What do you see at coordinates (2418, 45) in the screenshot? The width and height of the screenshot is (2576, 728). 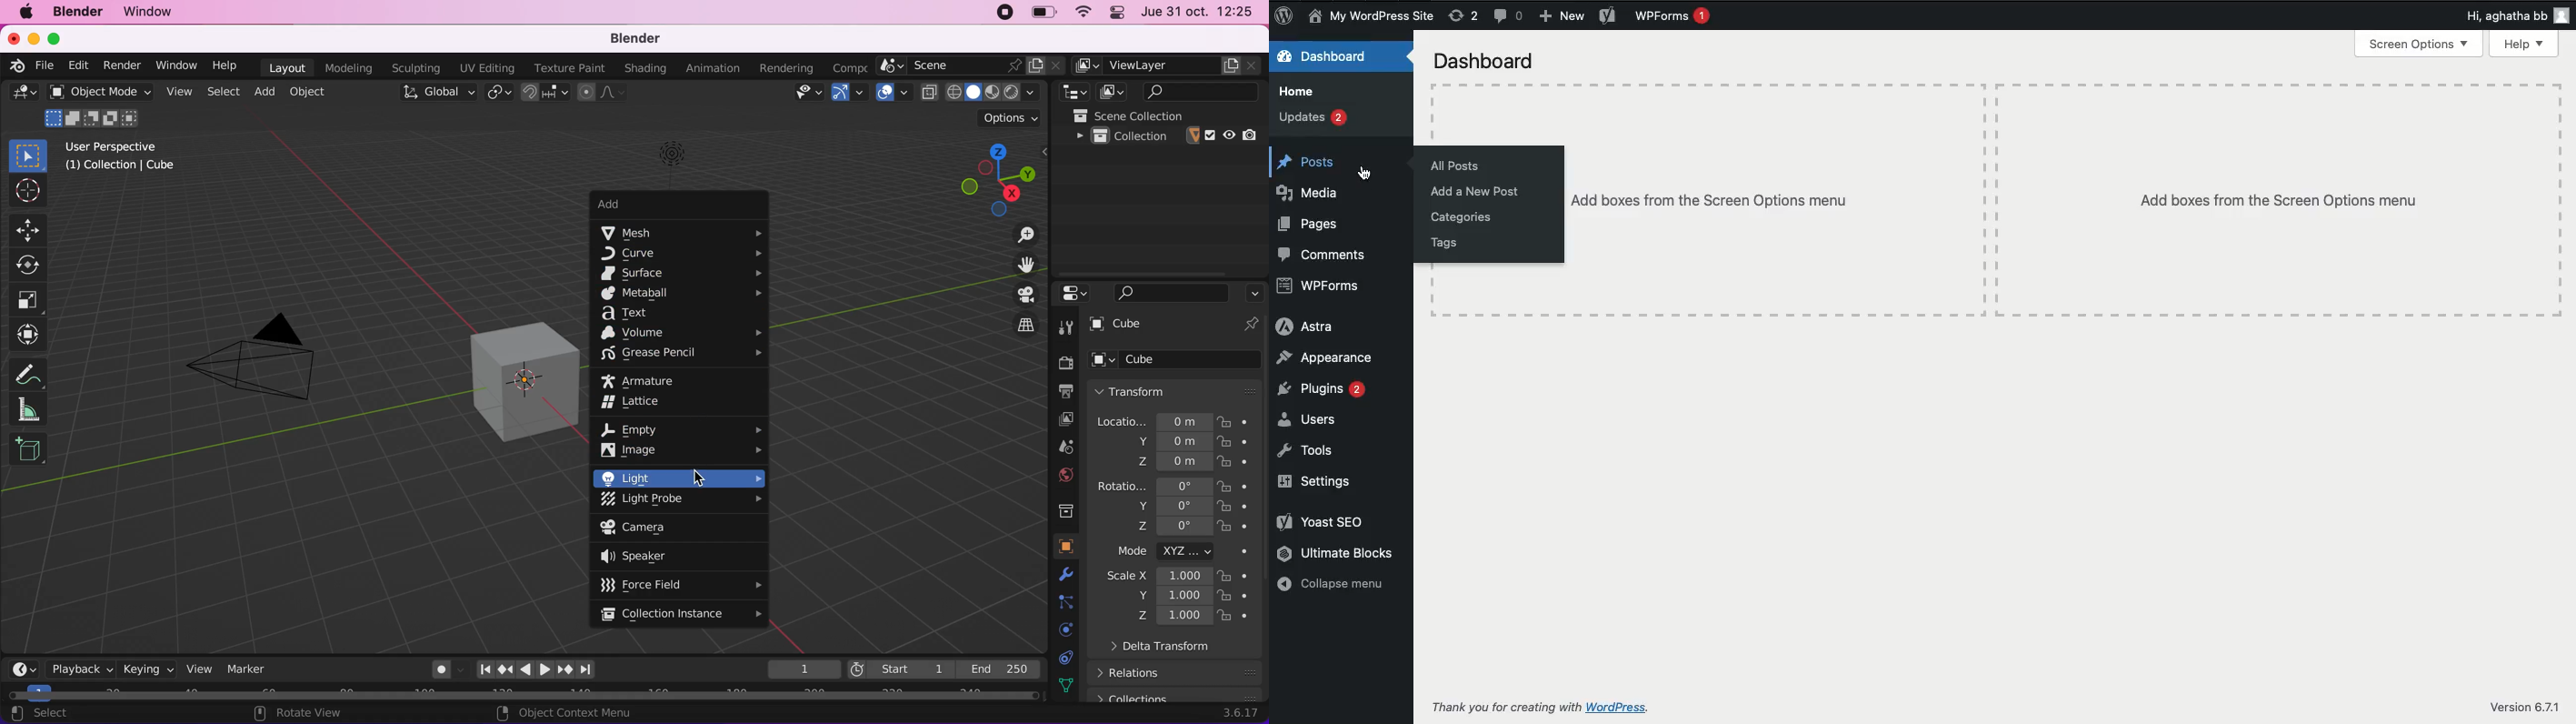 I see `Screen options` at bounding box center [2418, 45].